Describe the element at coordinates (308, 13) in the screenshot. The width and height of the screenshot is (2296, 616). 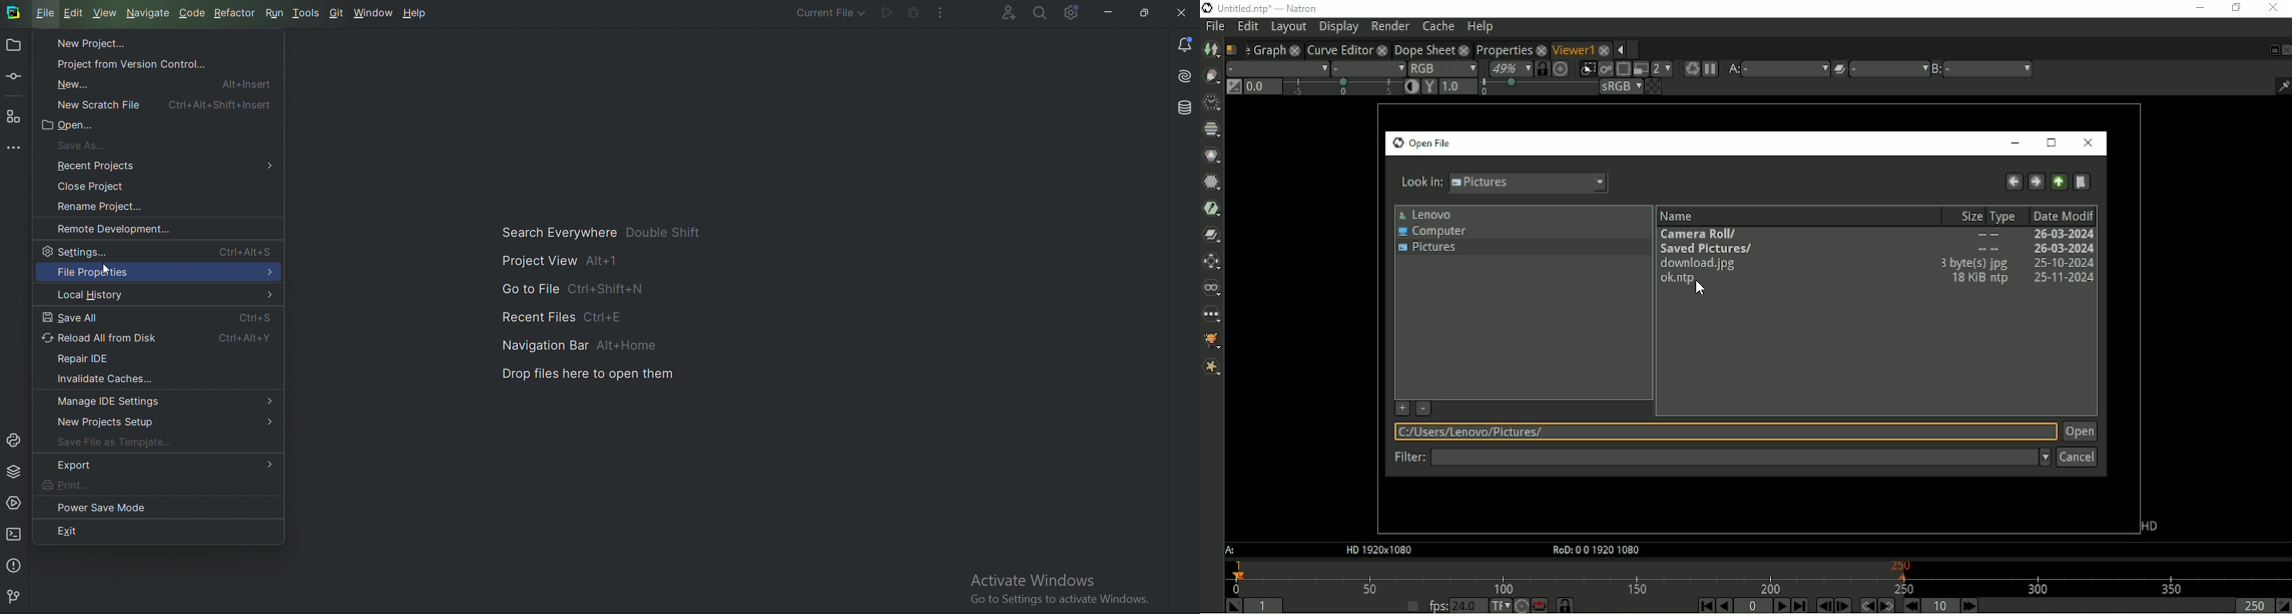
I see `Tools` at that location.